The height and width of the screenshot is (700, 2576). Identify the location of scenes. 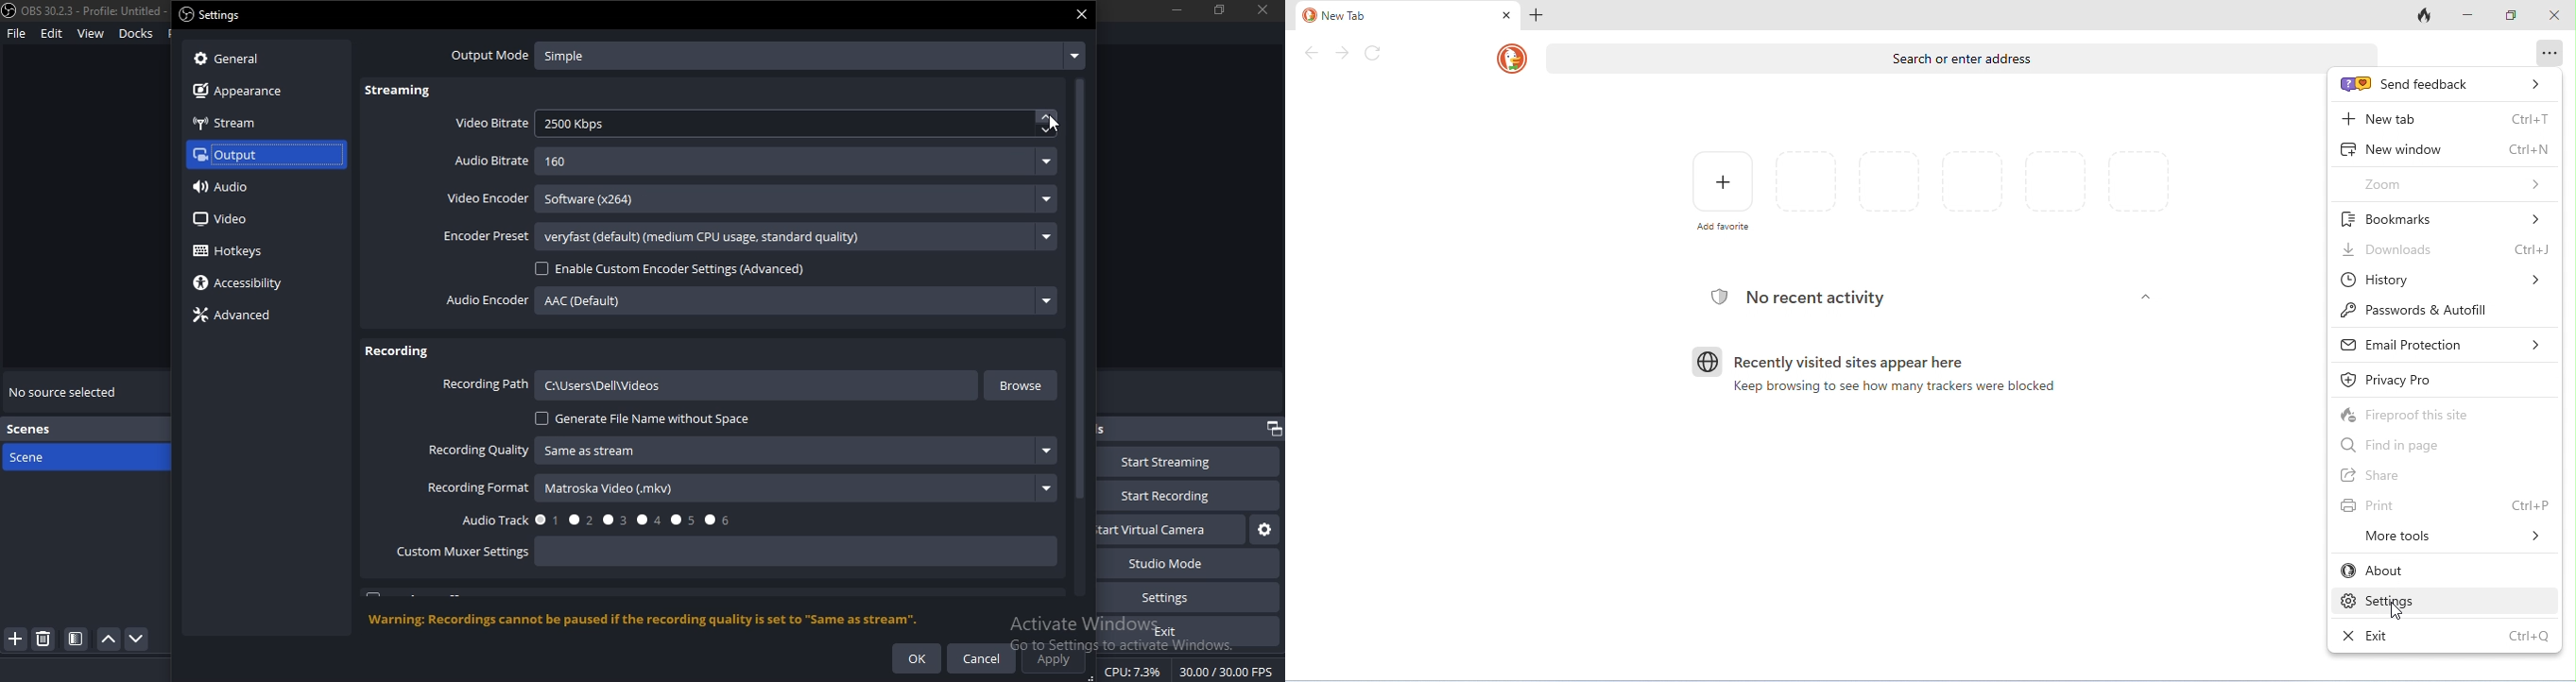
(36, 430).